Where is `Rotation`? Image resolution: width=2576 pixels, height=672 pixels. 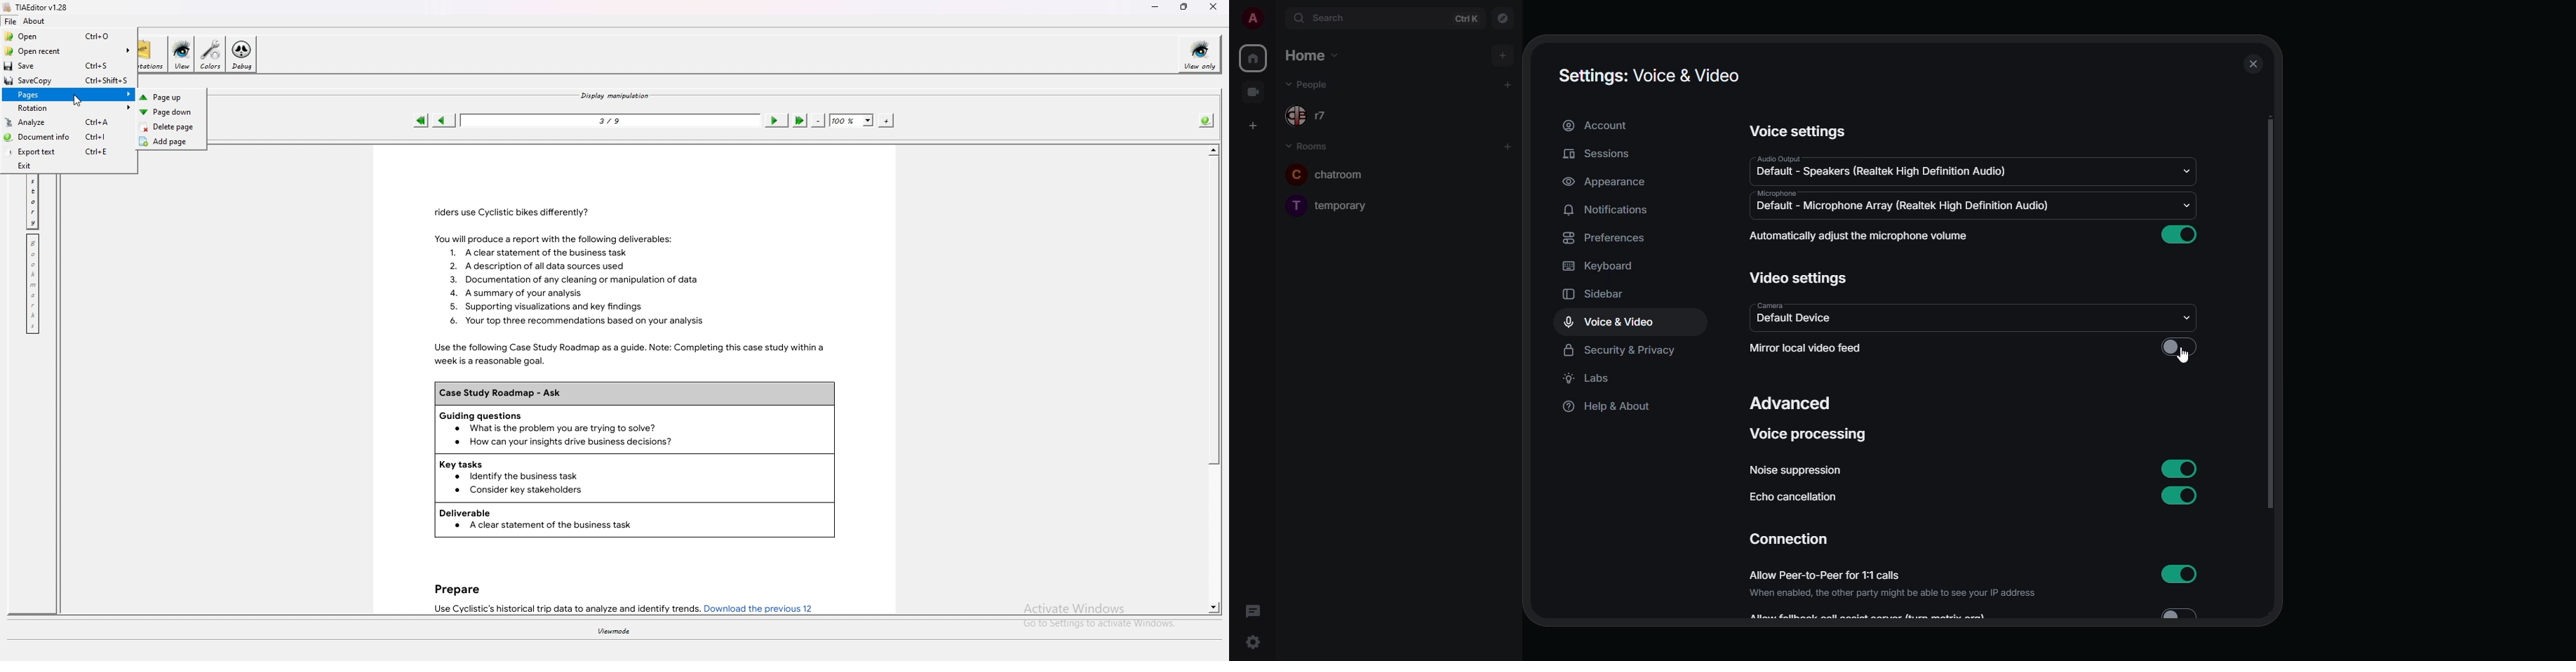 Rotation is located at coordinates (71, 108).